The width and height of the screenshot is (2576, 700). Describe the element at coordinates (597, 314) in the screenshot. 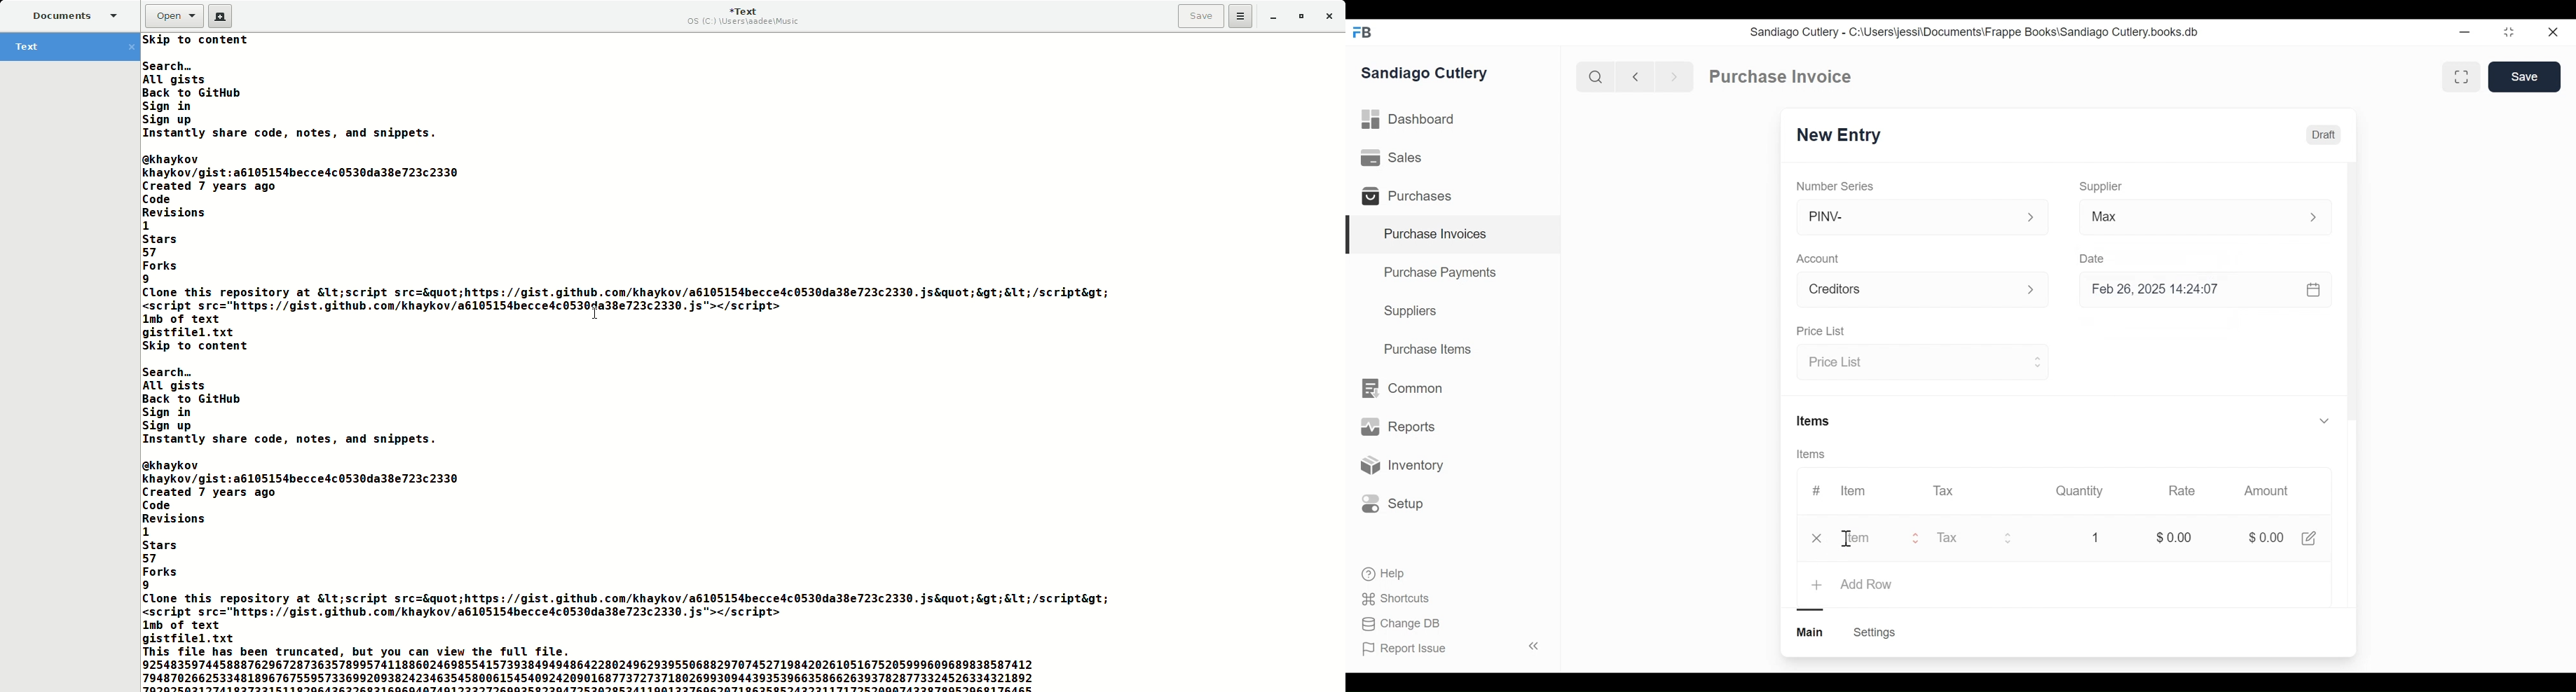

I see `cursor` at that location.